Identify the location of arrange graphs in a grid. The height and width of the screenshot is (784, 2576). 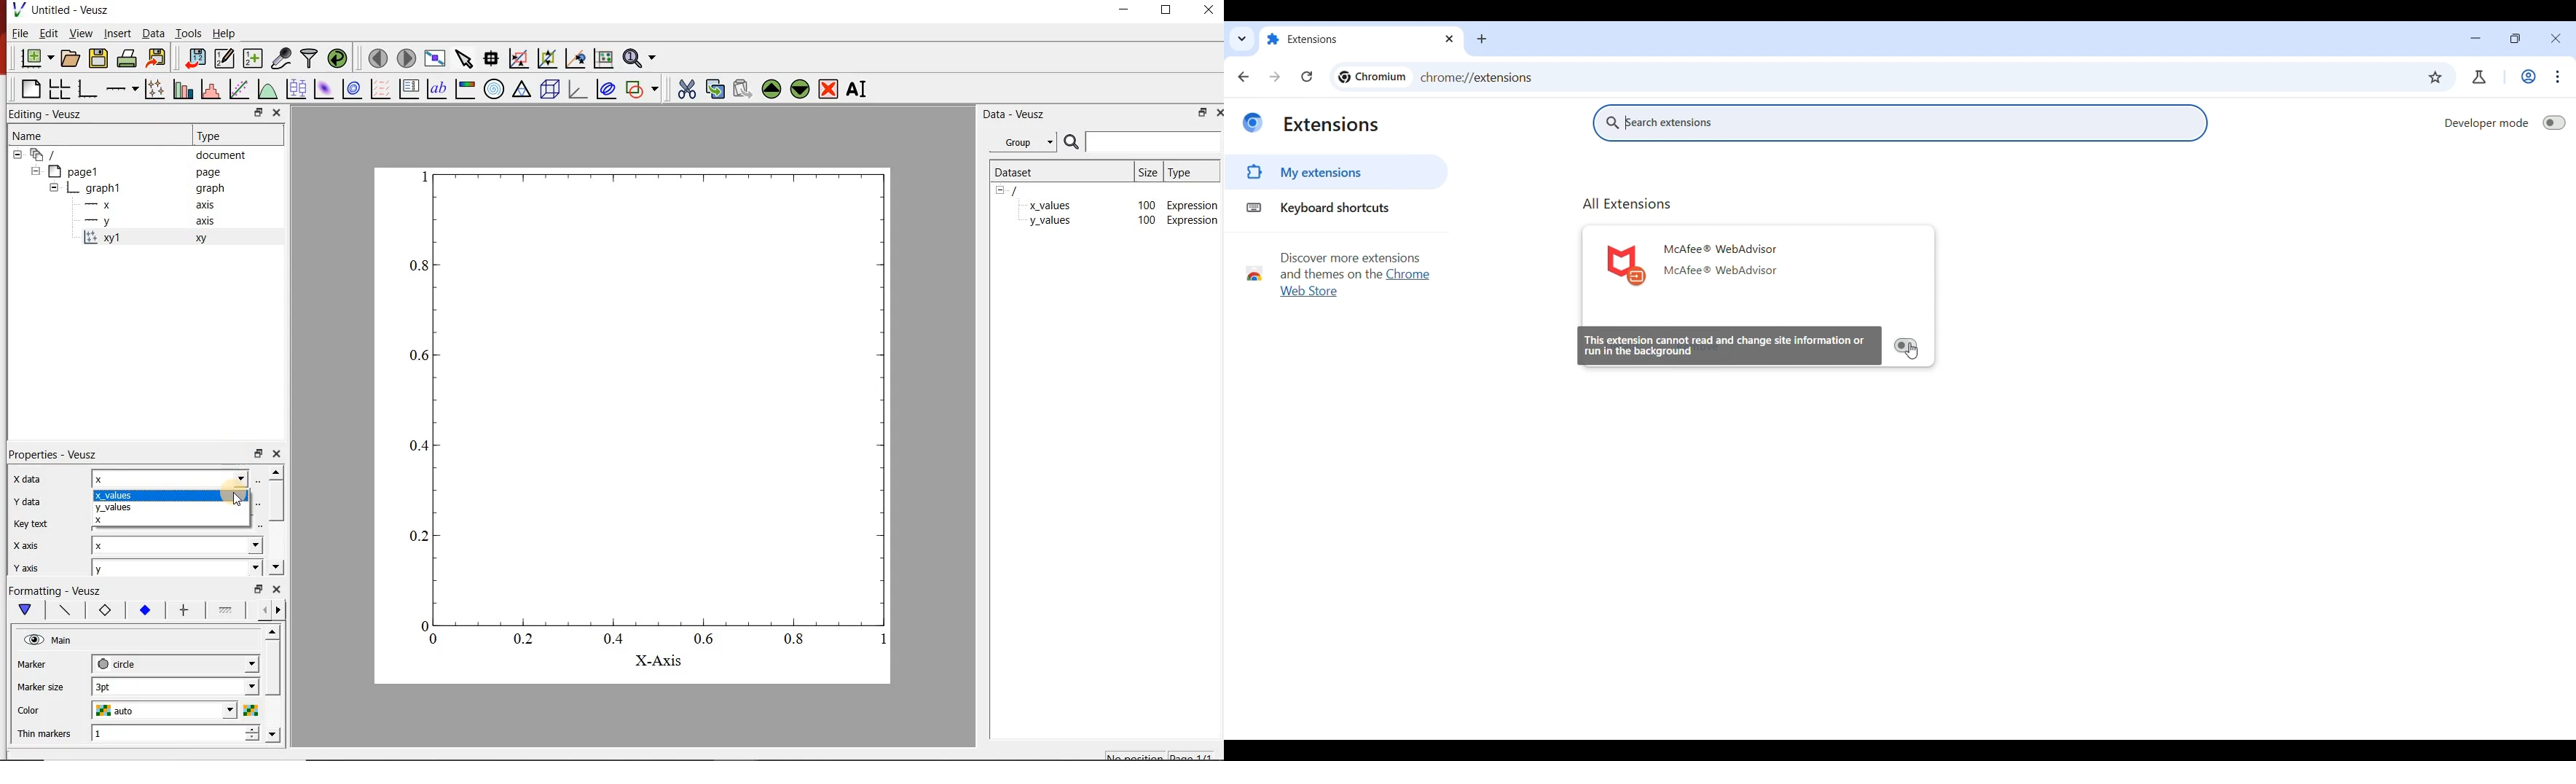
(59, 90).